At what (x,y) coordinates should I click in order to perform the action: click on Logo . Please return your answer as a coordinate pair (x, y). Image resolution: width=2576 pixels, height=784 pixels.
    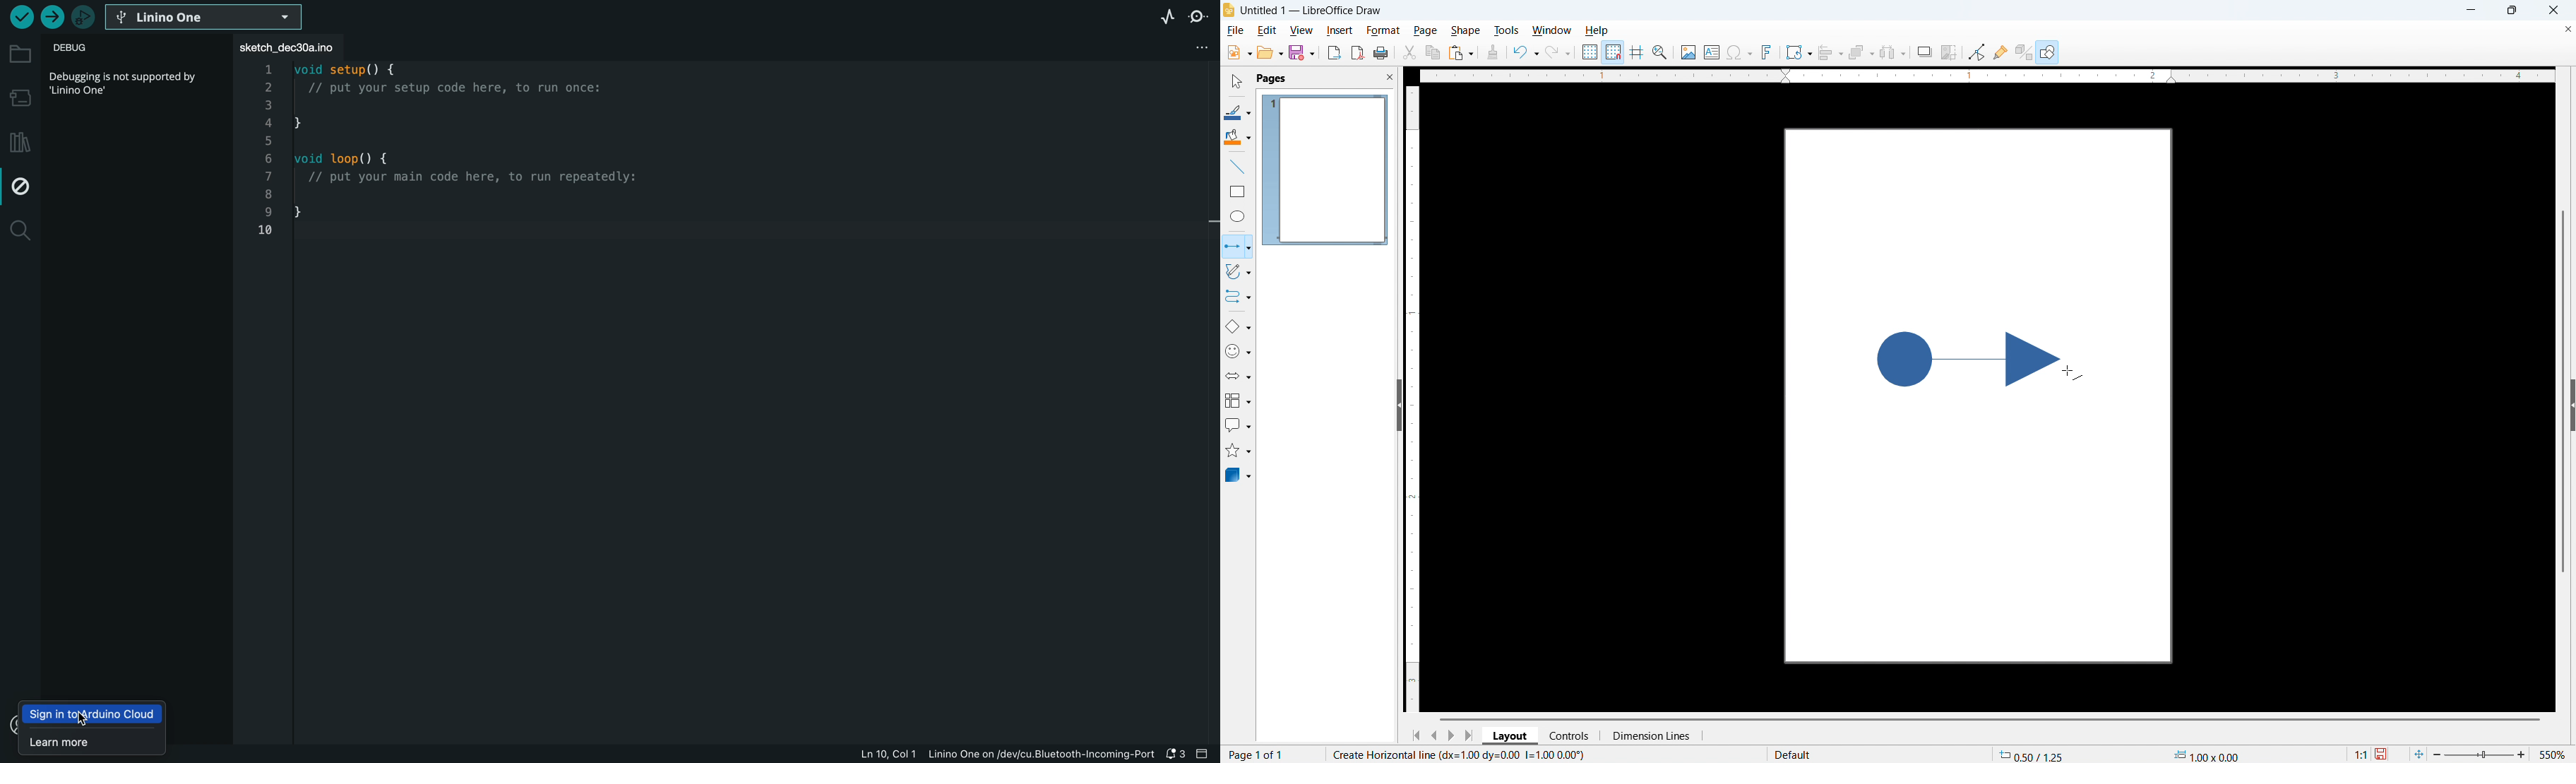
    Looking at the image, I should click on (1229, 10).